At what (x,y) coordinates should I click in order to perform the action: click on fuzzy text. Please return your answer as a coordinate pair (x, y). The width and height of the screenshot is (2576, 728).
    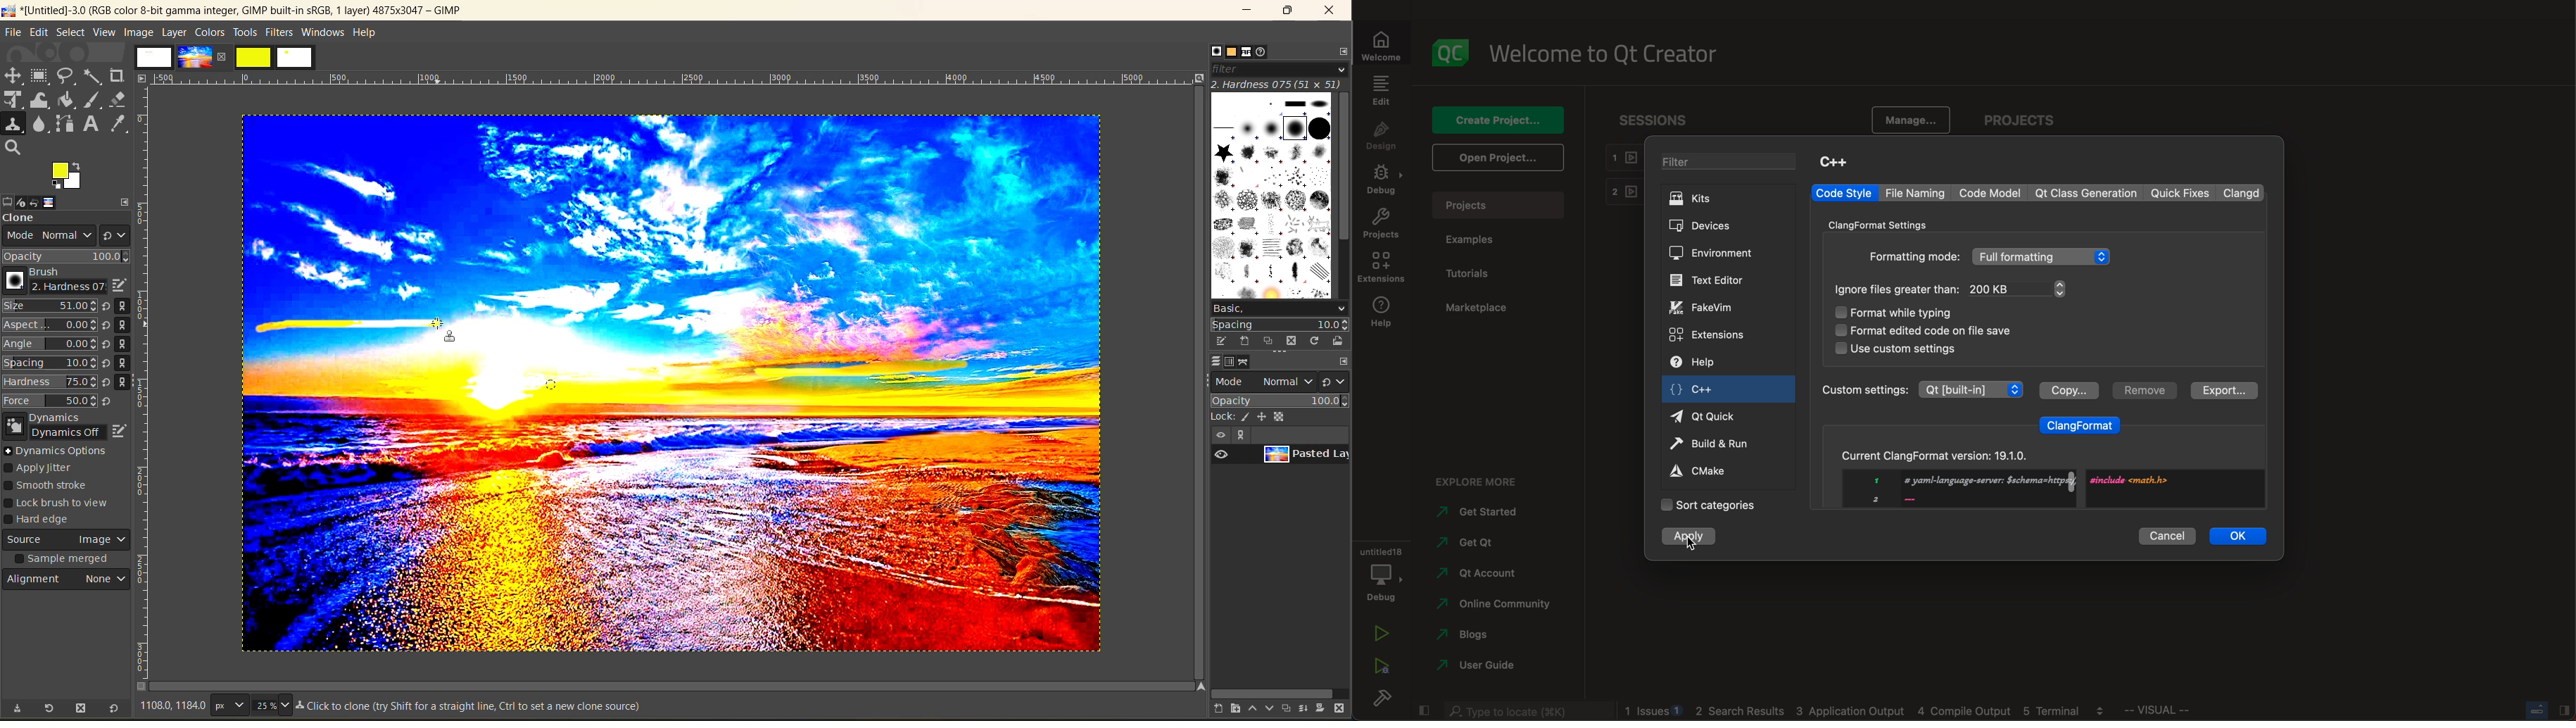
    Looking at the image, I should click on (94, 75).